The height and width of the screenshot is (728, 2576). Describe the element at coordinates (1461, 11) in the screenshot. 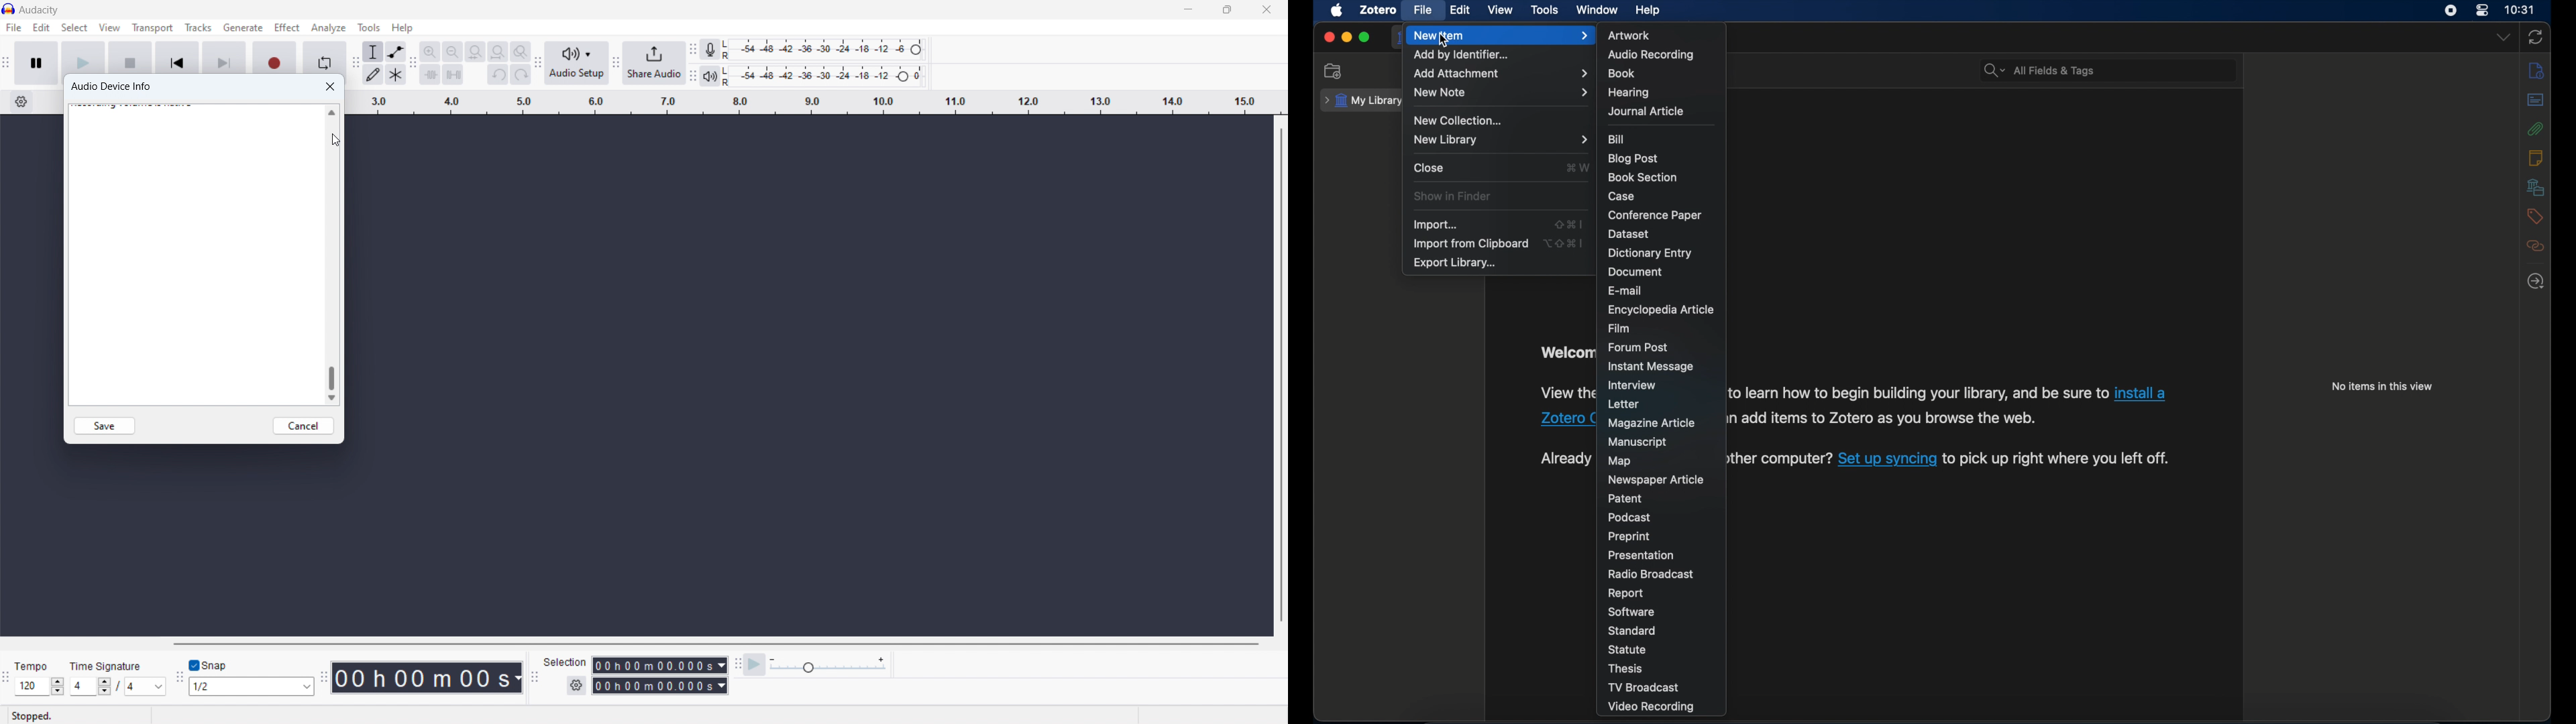

I see `edit` at that location.